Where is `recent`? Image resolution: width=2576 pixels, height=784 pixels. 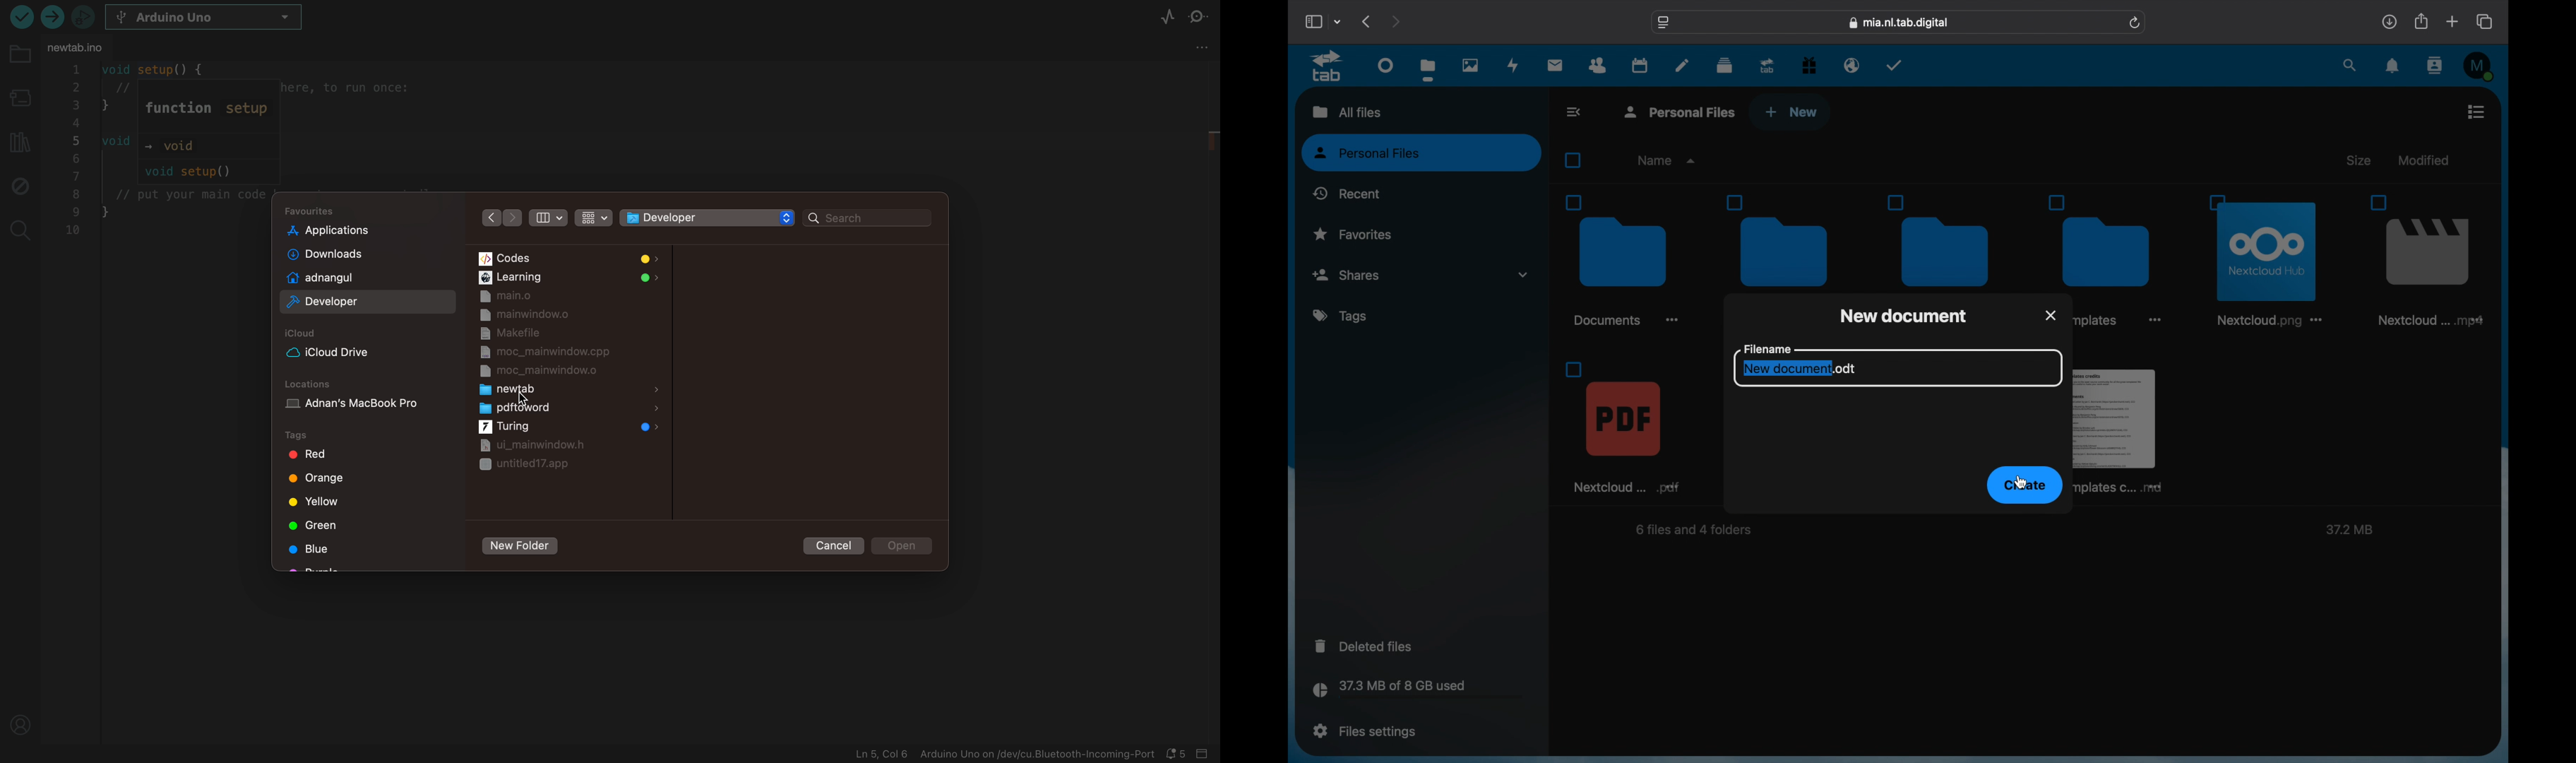 recent is located at coordinates (1347, 193).